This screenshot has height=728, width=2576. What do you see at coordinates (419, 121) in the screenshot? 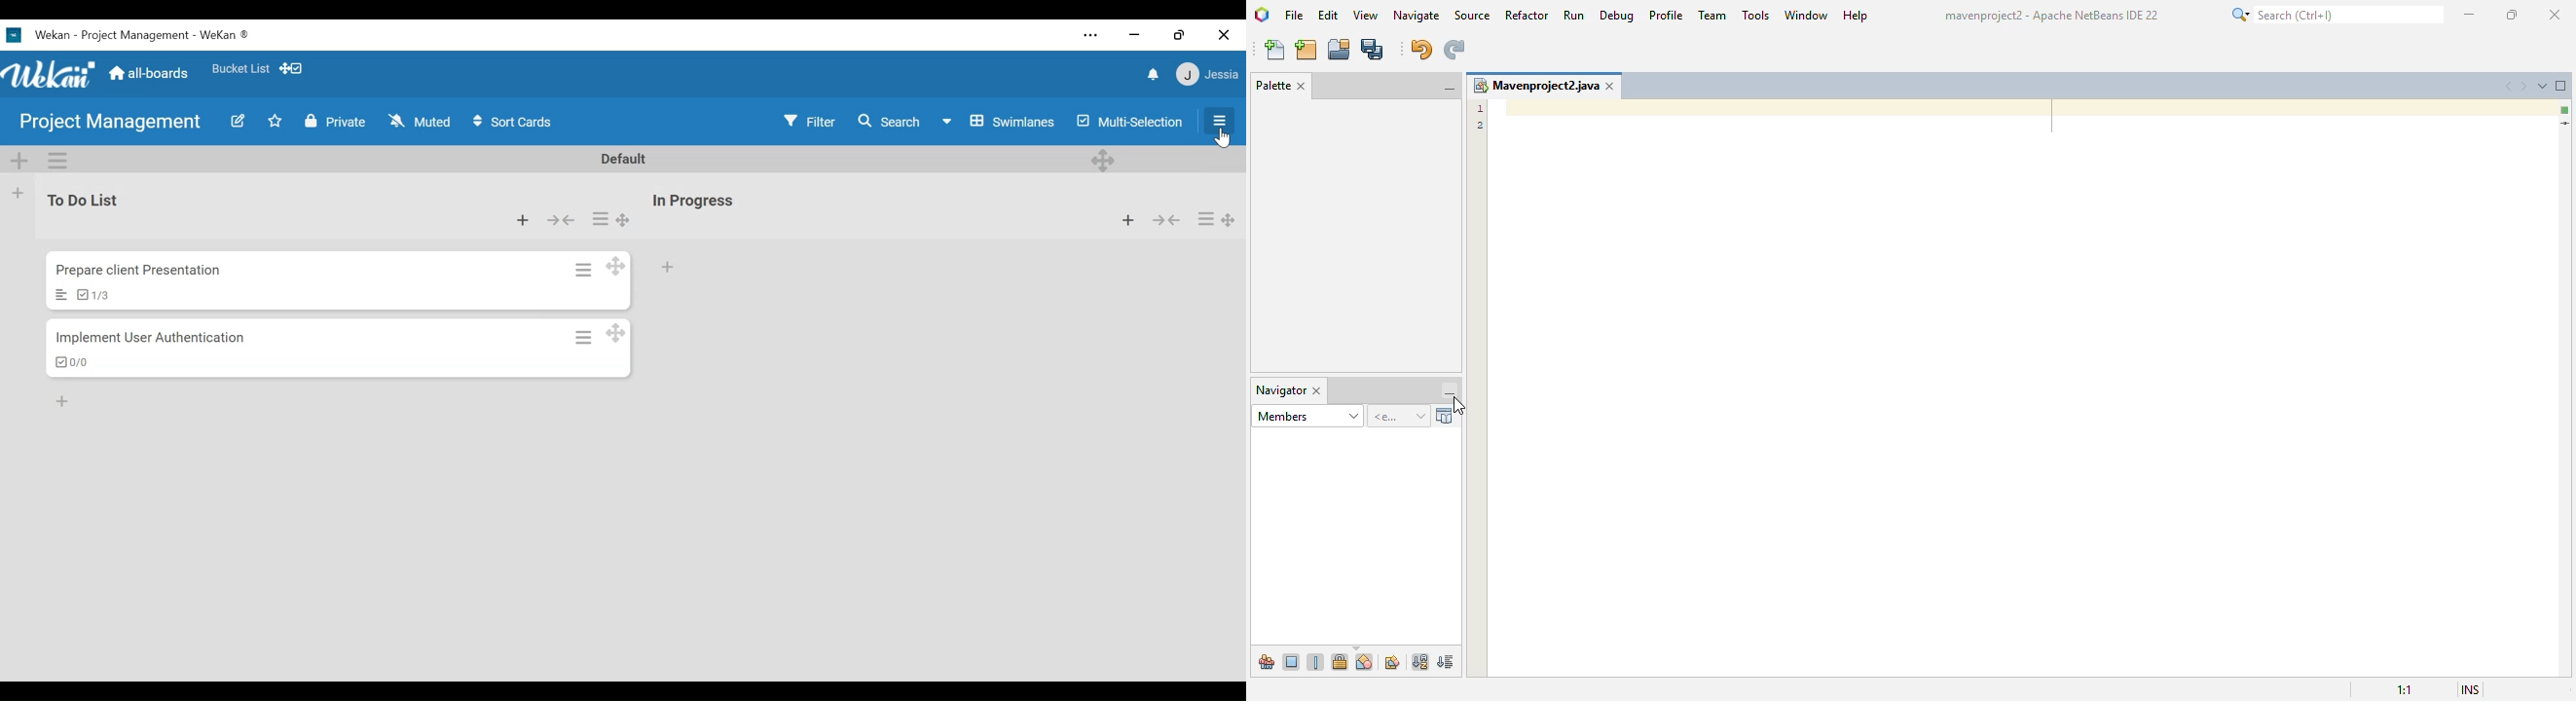
I see `Muted` at bounding box center [419, 121].